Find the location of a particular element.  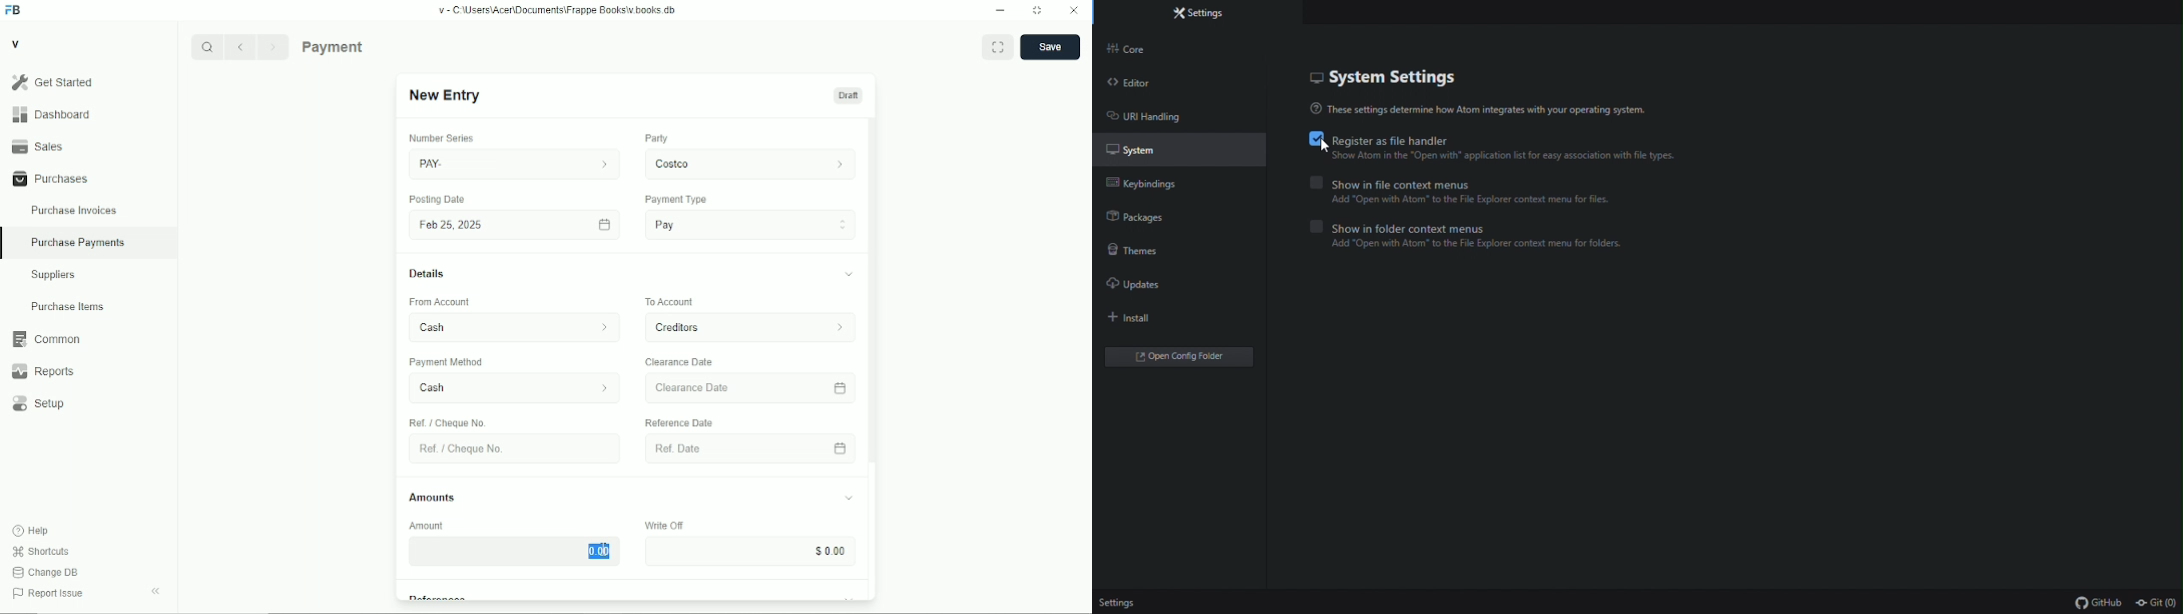

Register as file Handler is located at coordinates (1497, 140).